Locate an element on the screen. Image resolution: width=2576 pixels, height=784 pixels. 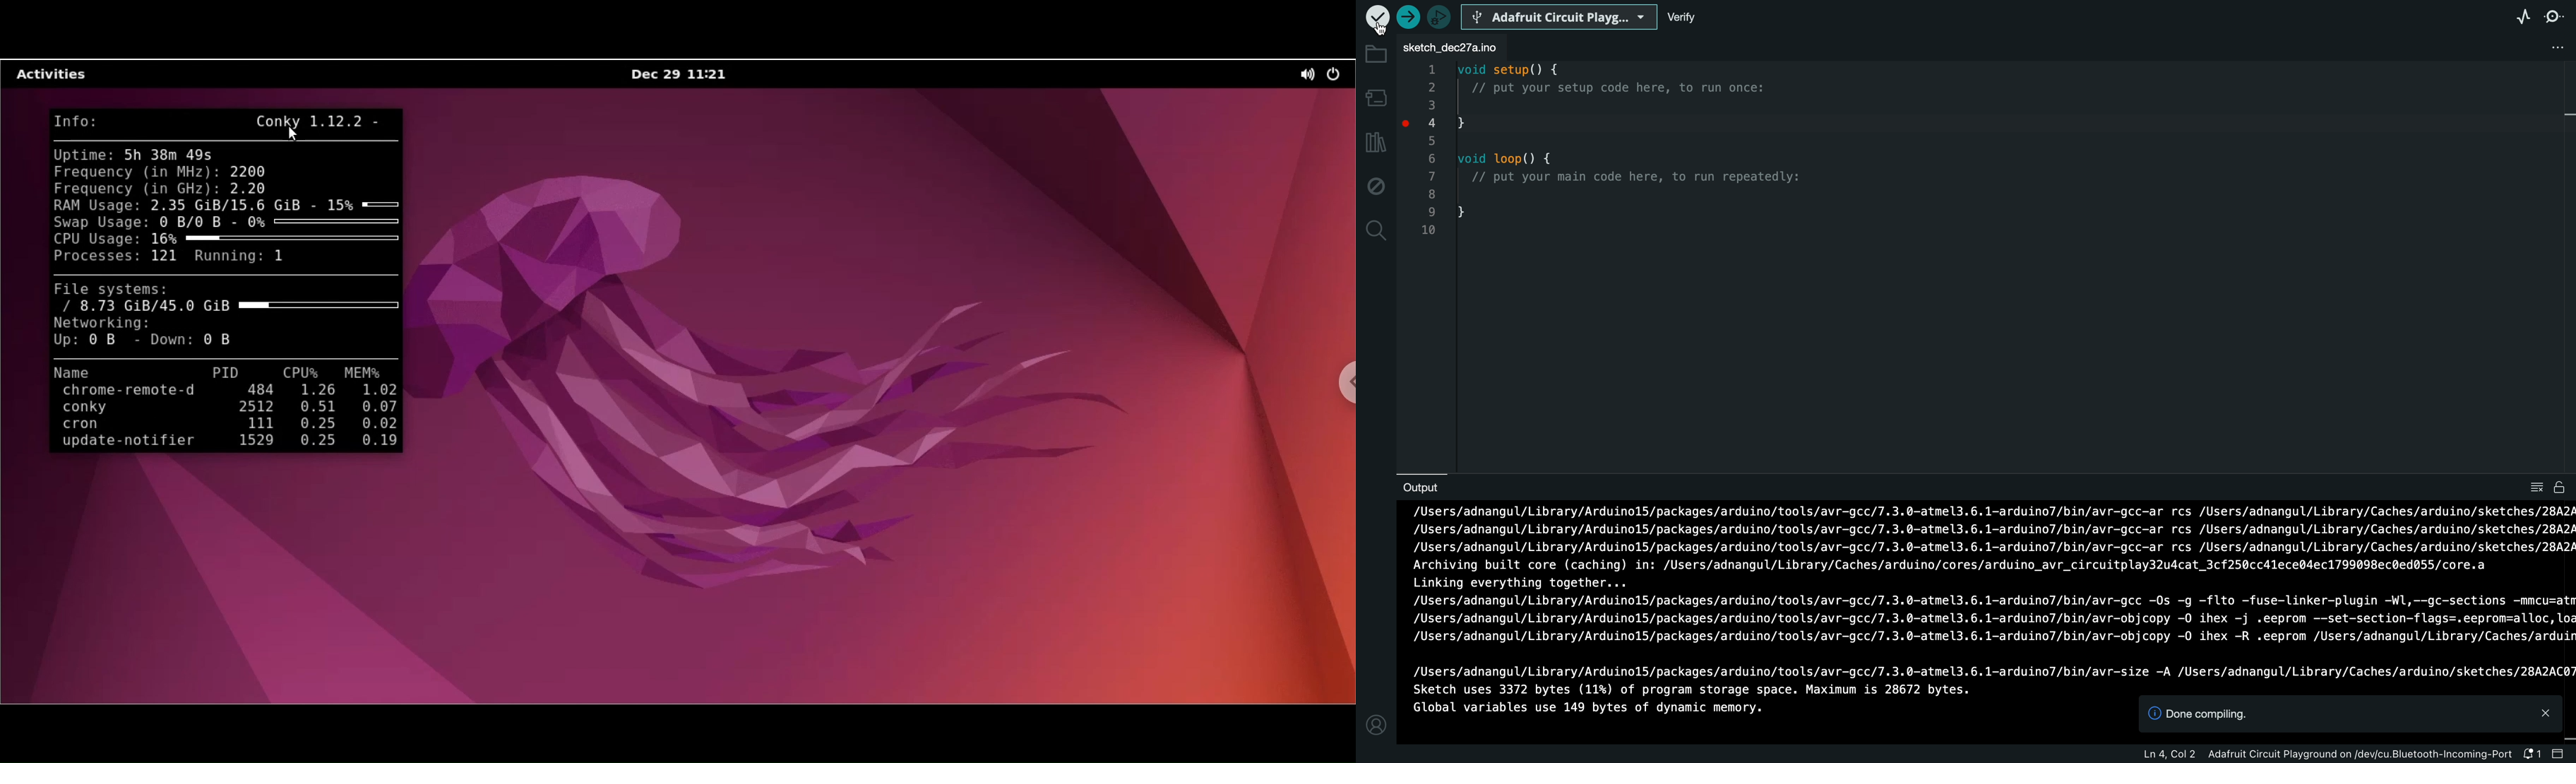
search is located at coordinates (1377, 232).